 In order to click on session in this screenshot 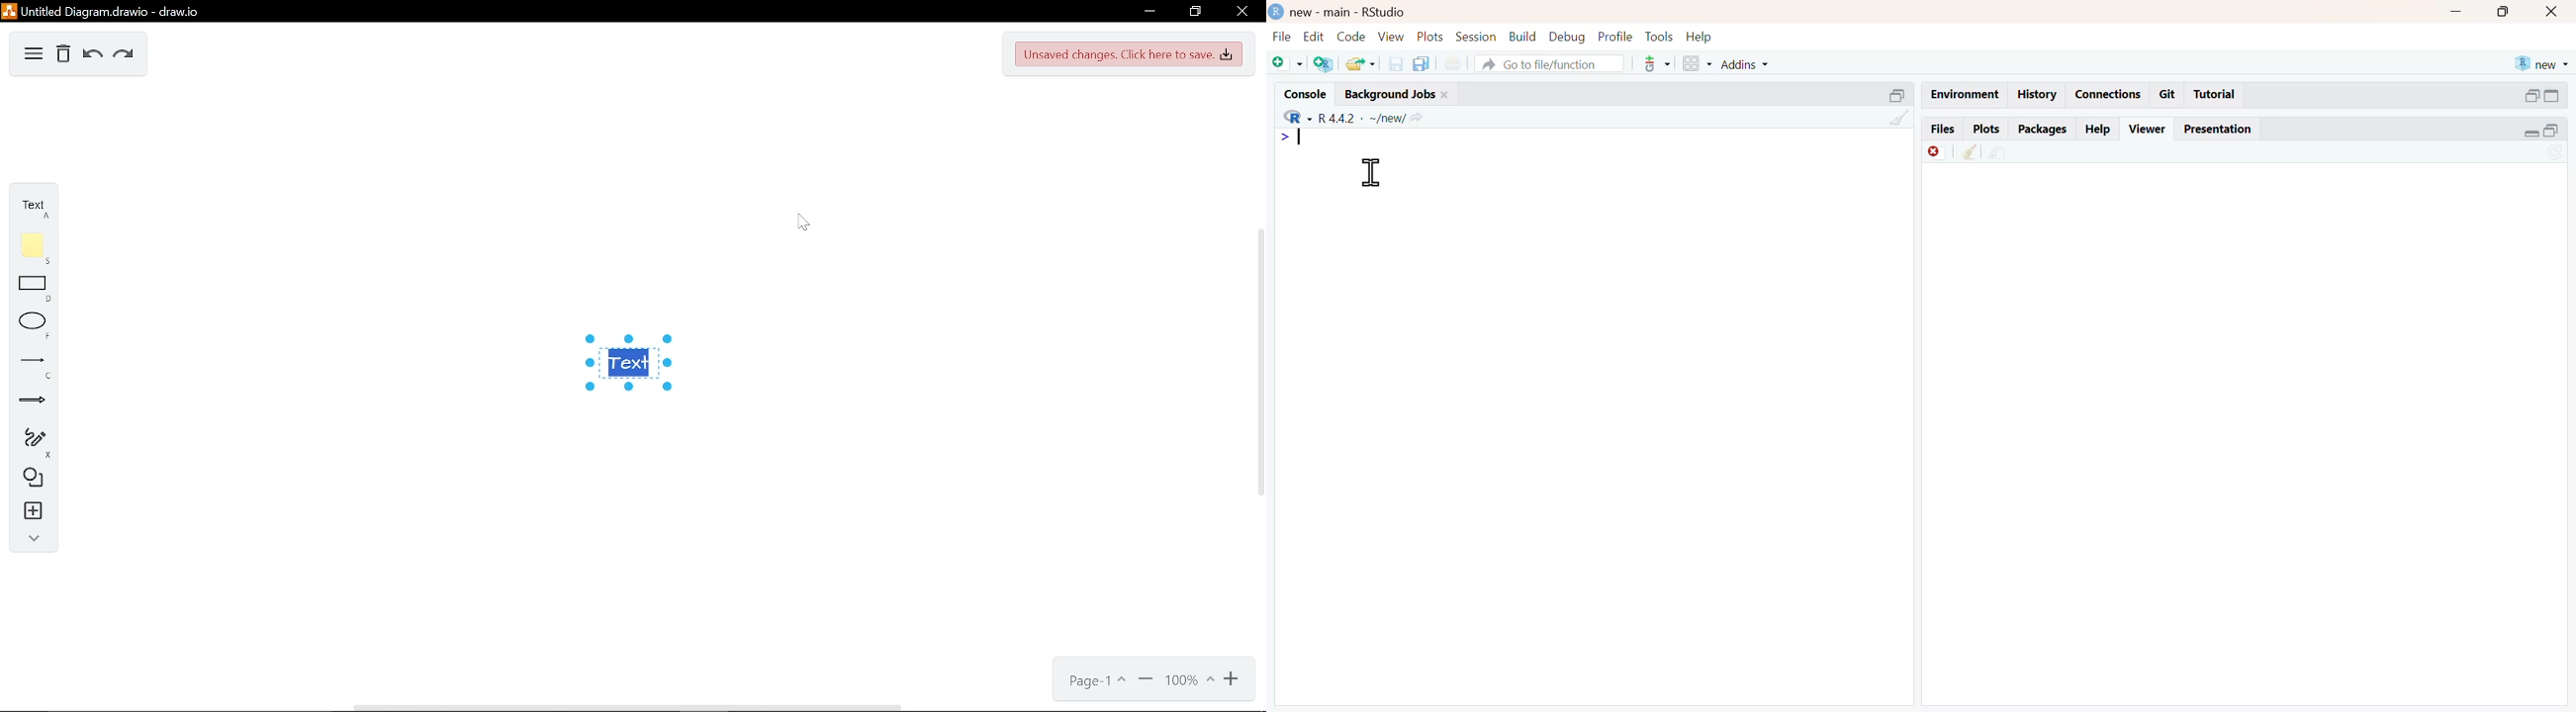, I will do `click(1475, 37)`.